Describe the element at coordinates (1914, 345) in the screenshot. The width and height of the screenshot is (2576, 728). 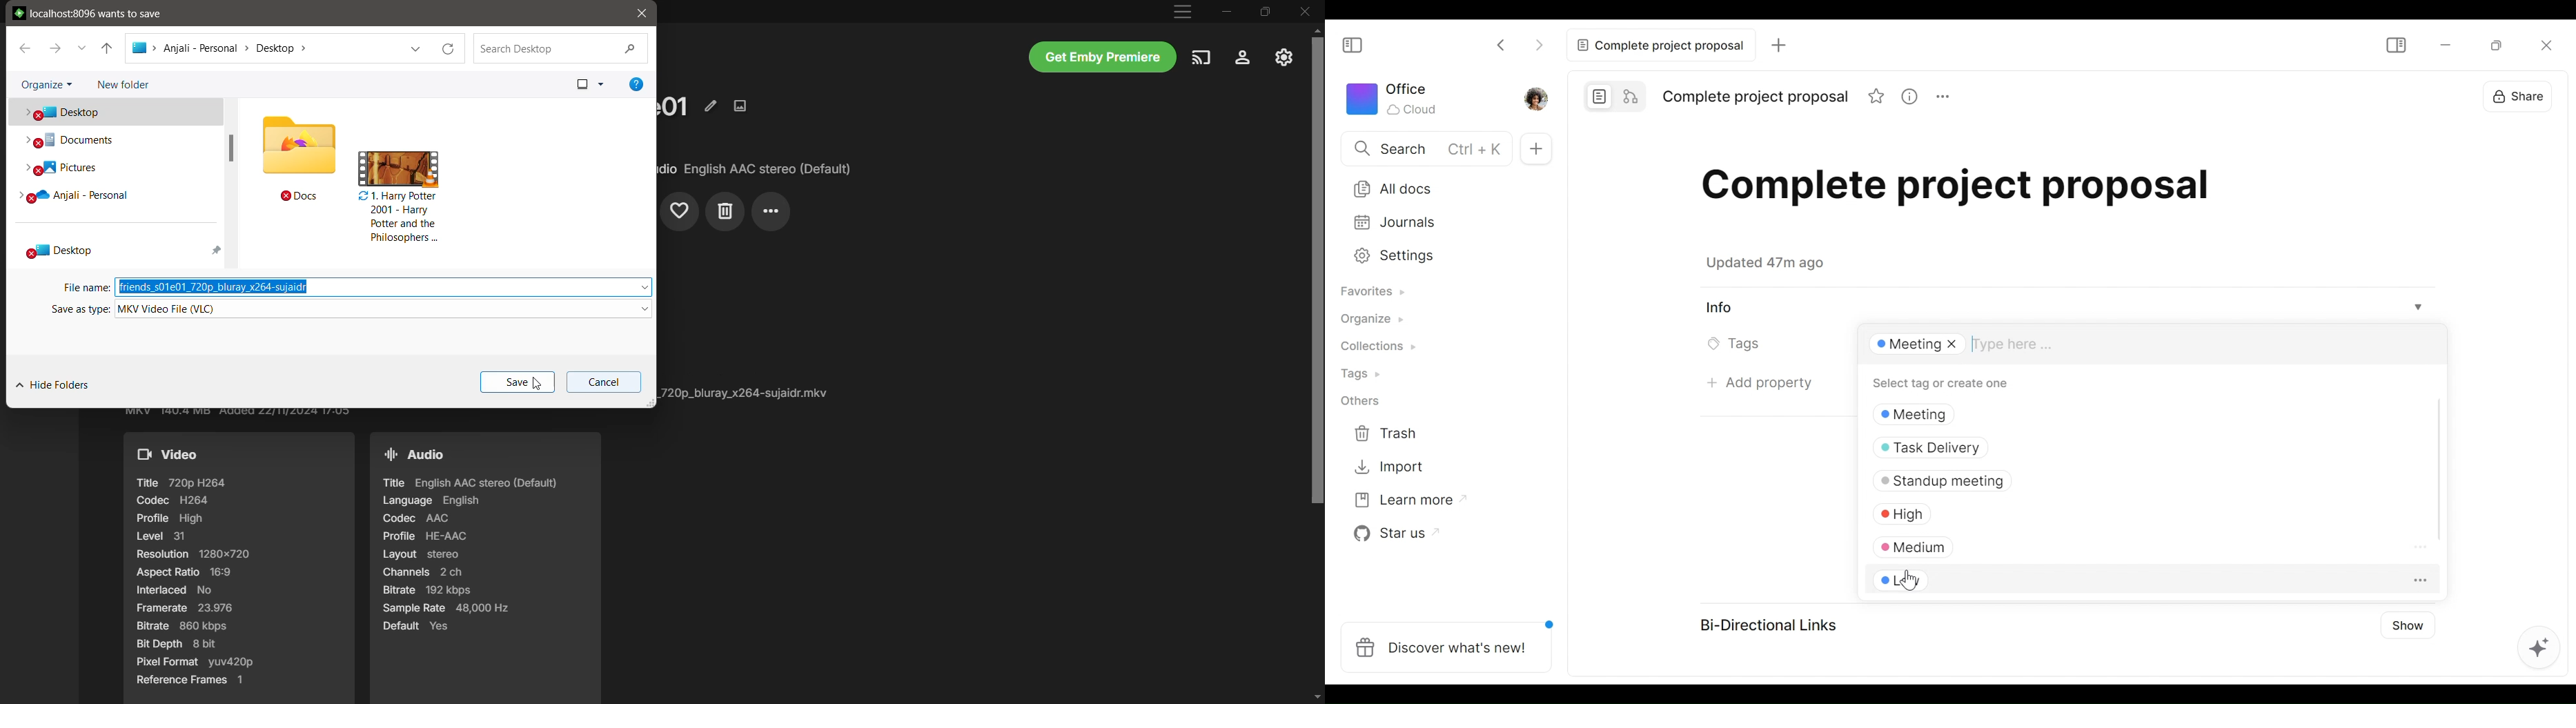
I see `Meeting` at that location.